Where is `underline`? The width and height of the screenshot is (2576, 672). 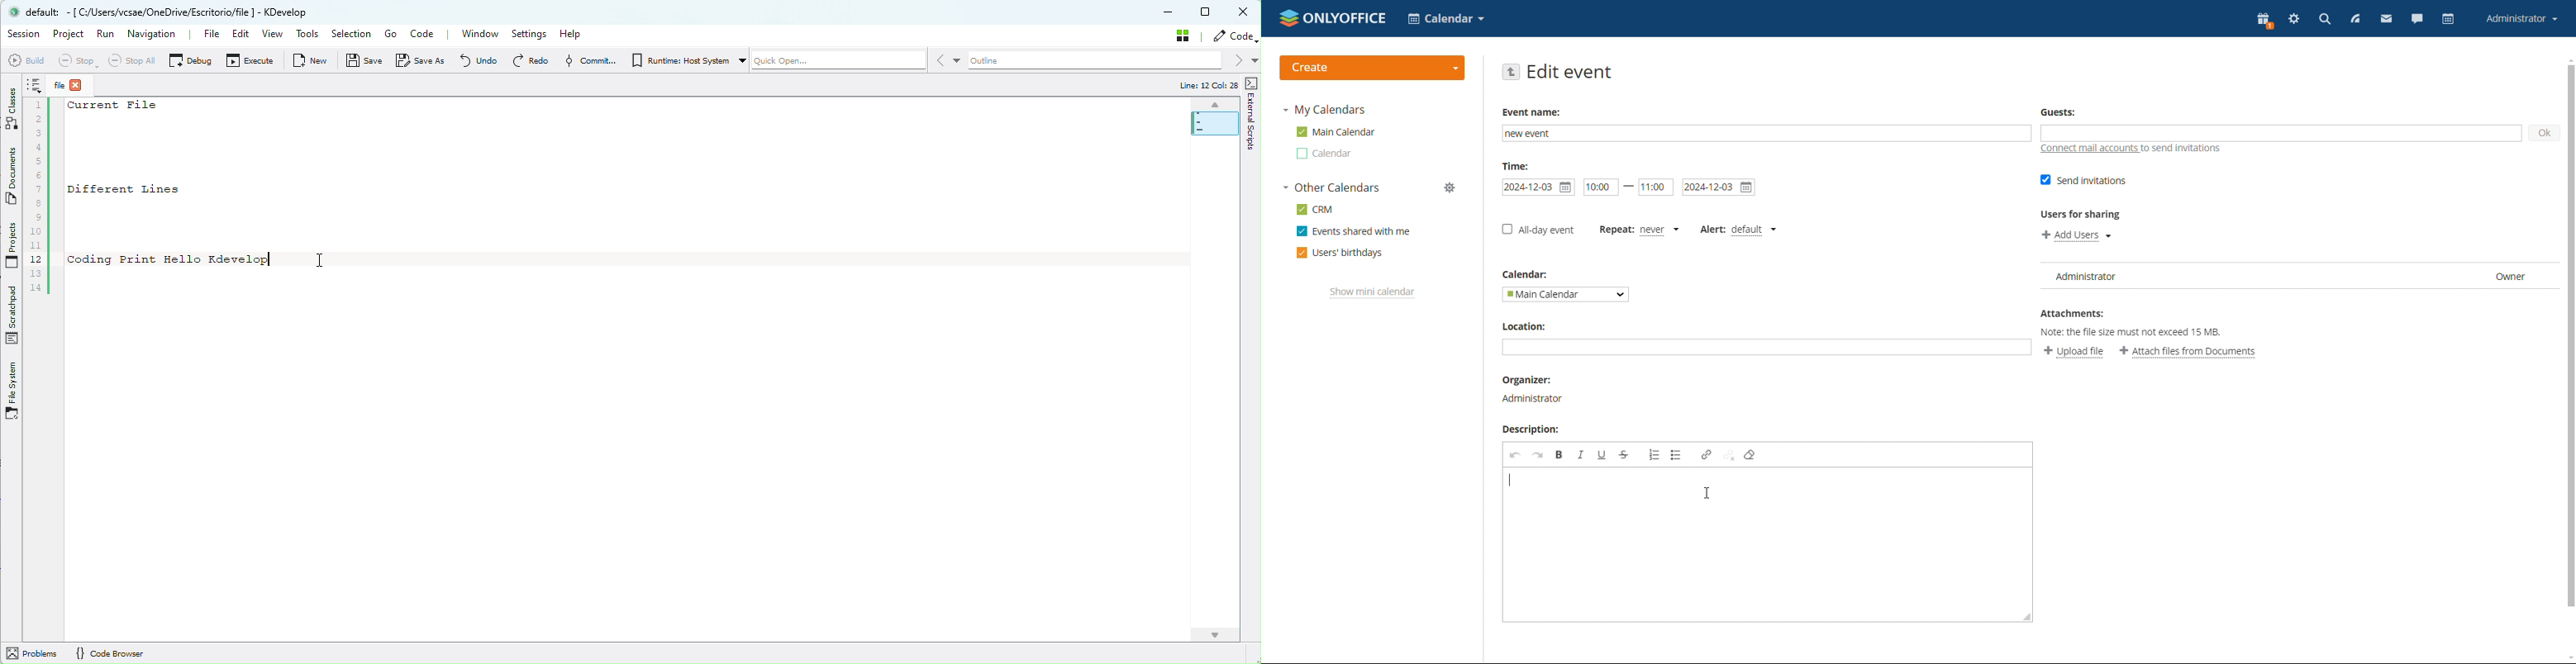 underline is located at coordinates (1603, 455).